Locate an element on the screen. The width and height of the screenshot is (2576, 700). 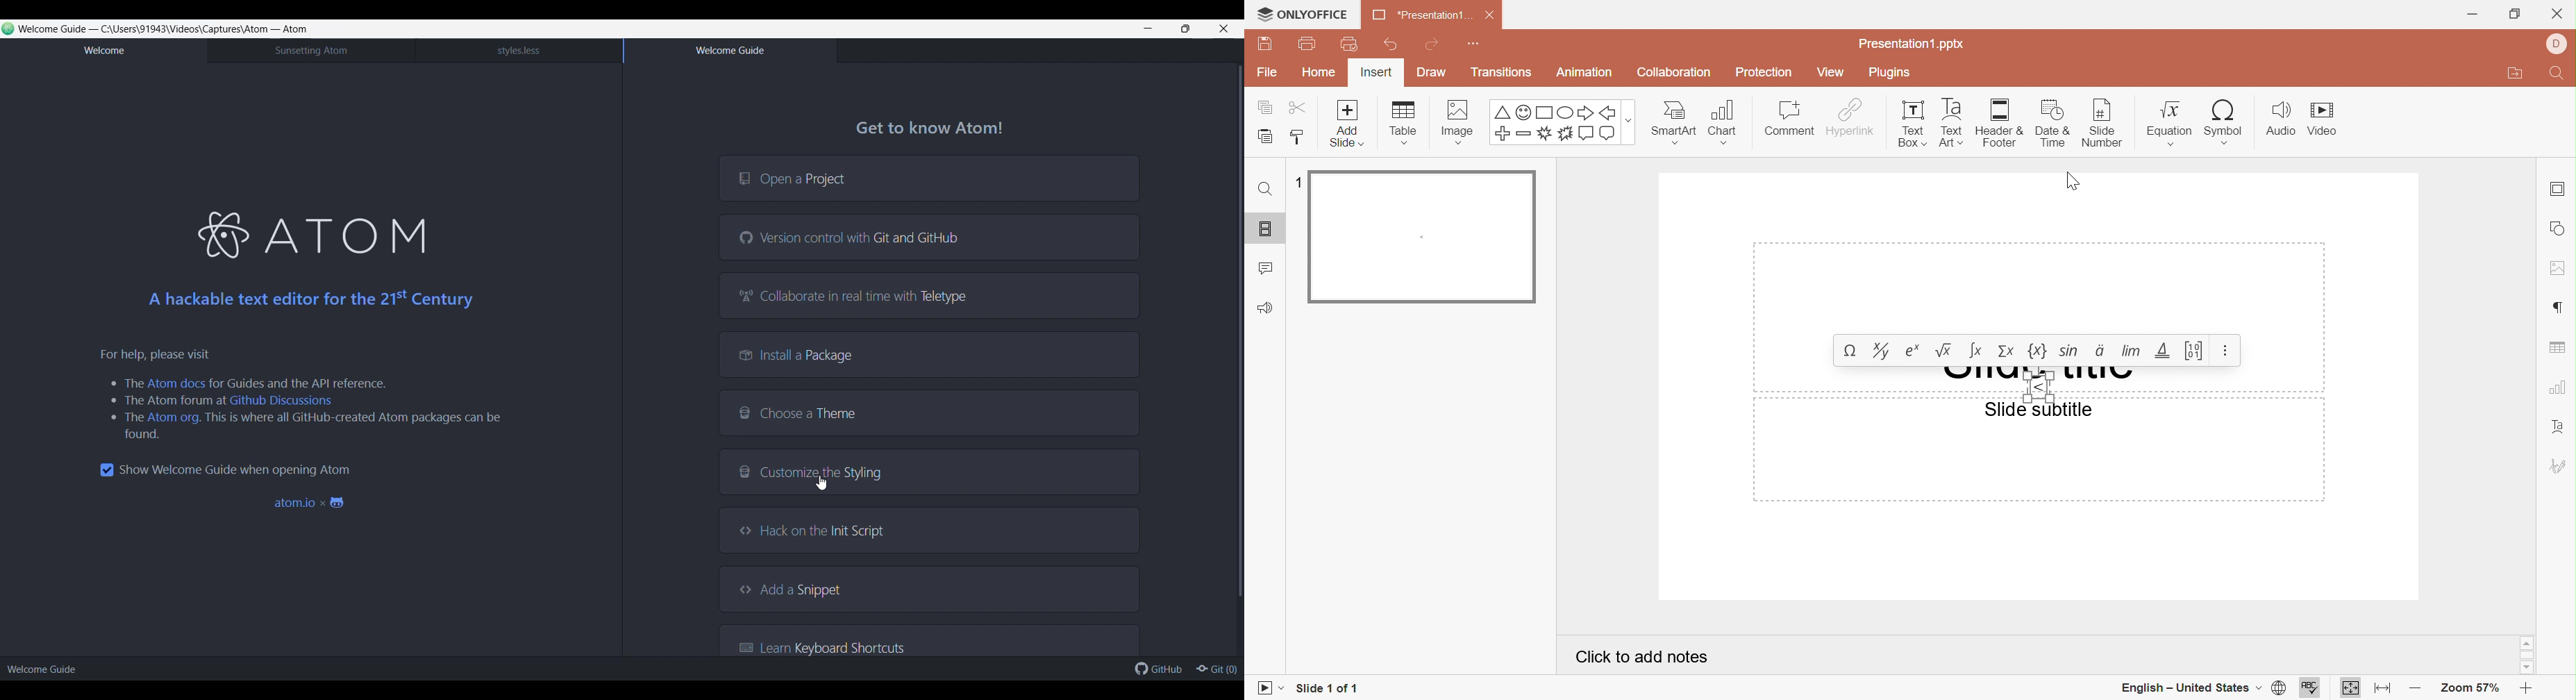
Scroll Down is located at coordinates (2527, 668).